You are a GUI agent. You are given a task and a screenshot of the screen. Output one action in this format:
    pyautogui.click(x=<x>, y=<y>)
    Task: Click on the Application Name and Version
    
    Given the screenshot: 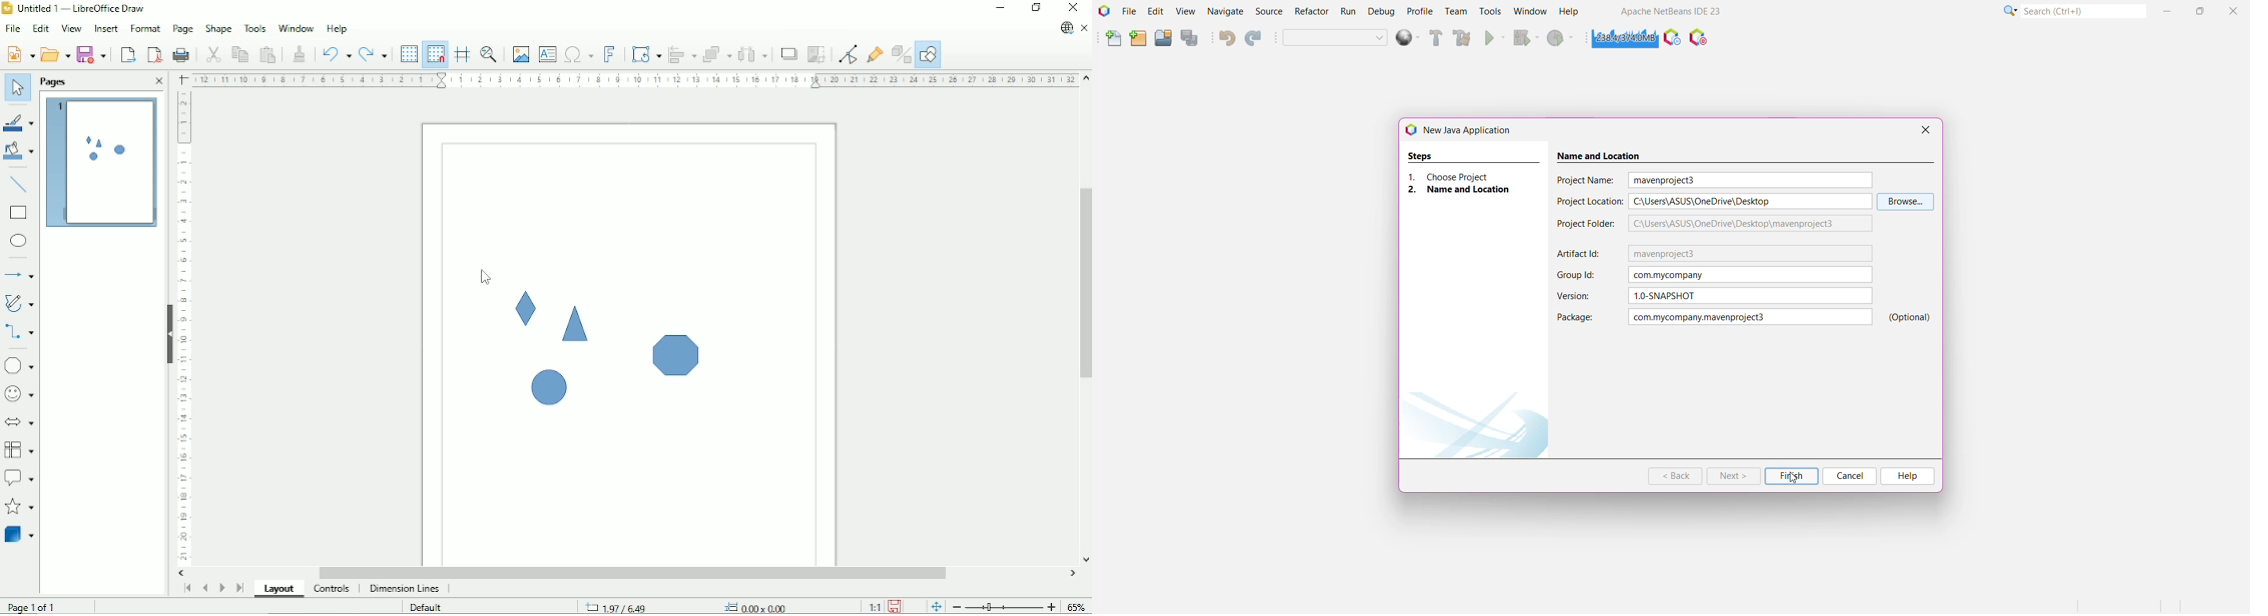 What is the action you would take?
    pyautogui.click(x=1673, y=12)
    